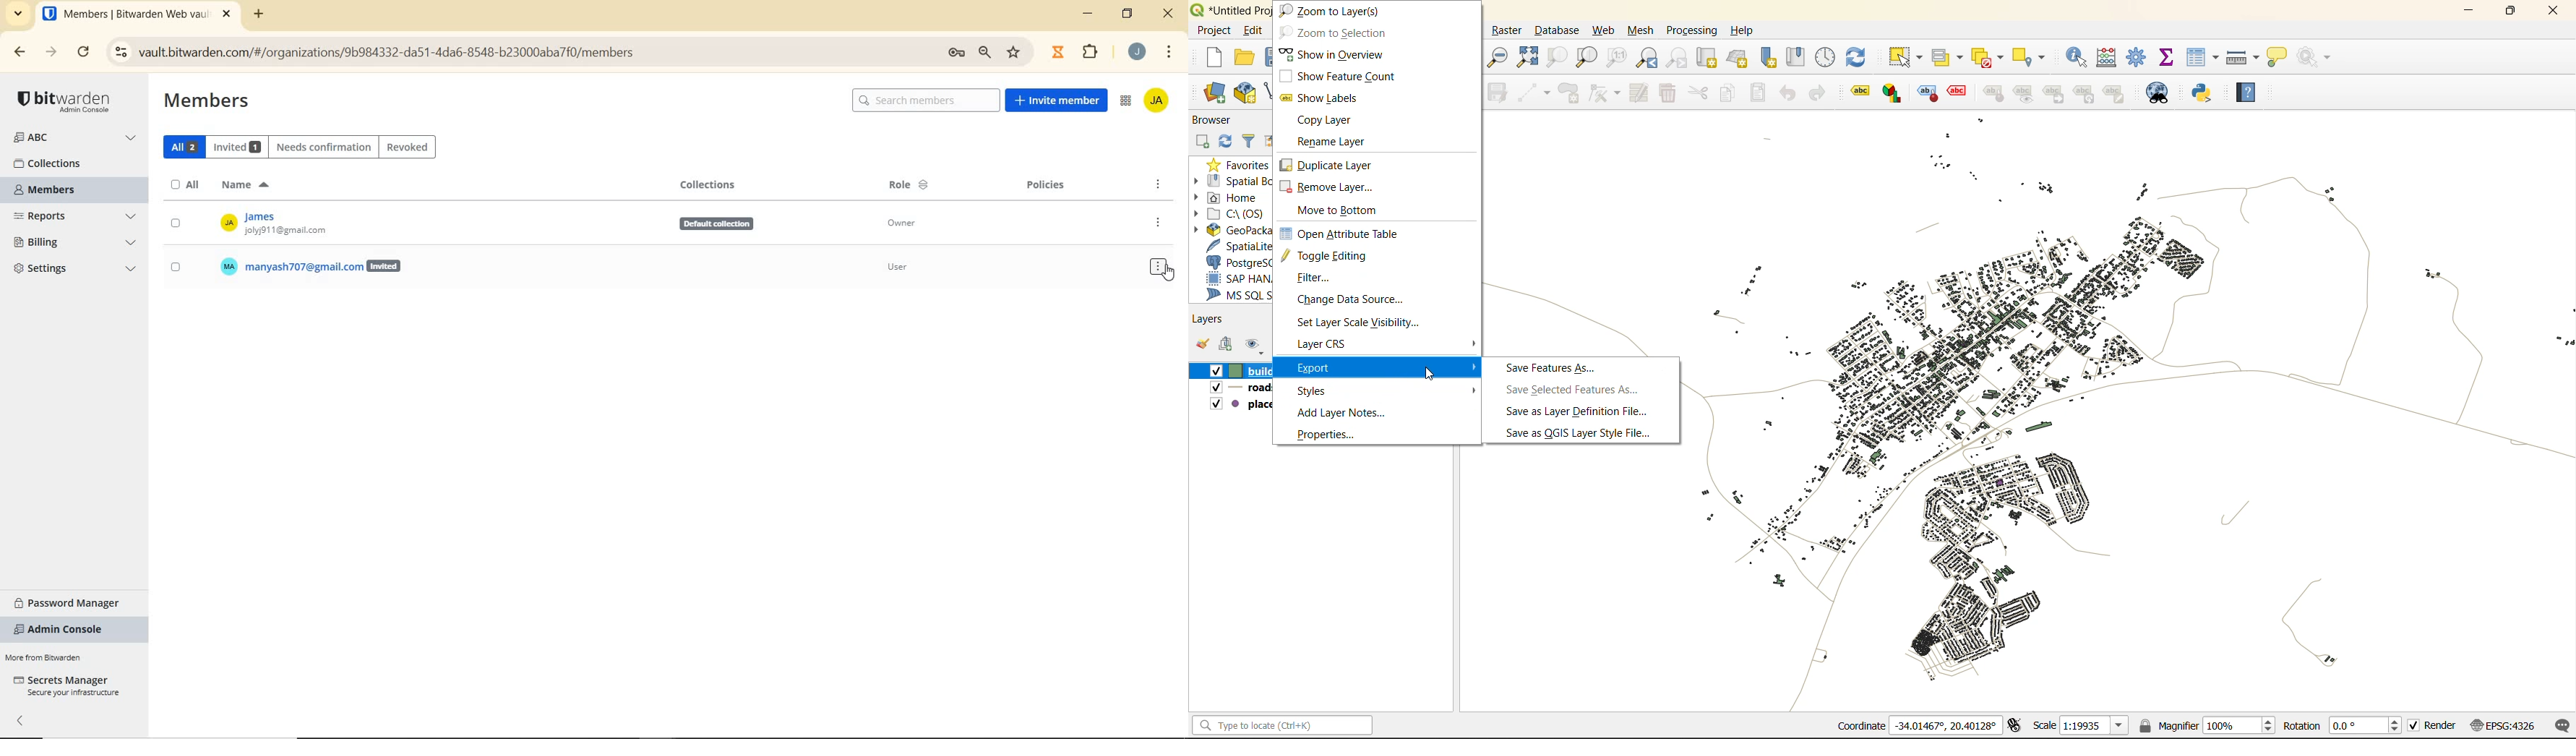  Describe the element at coordinates (909, 187) in the screenshot. I see `ROLE` at that location.